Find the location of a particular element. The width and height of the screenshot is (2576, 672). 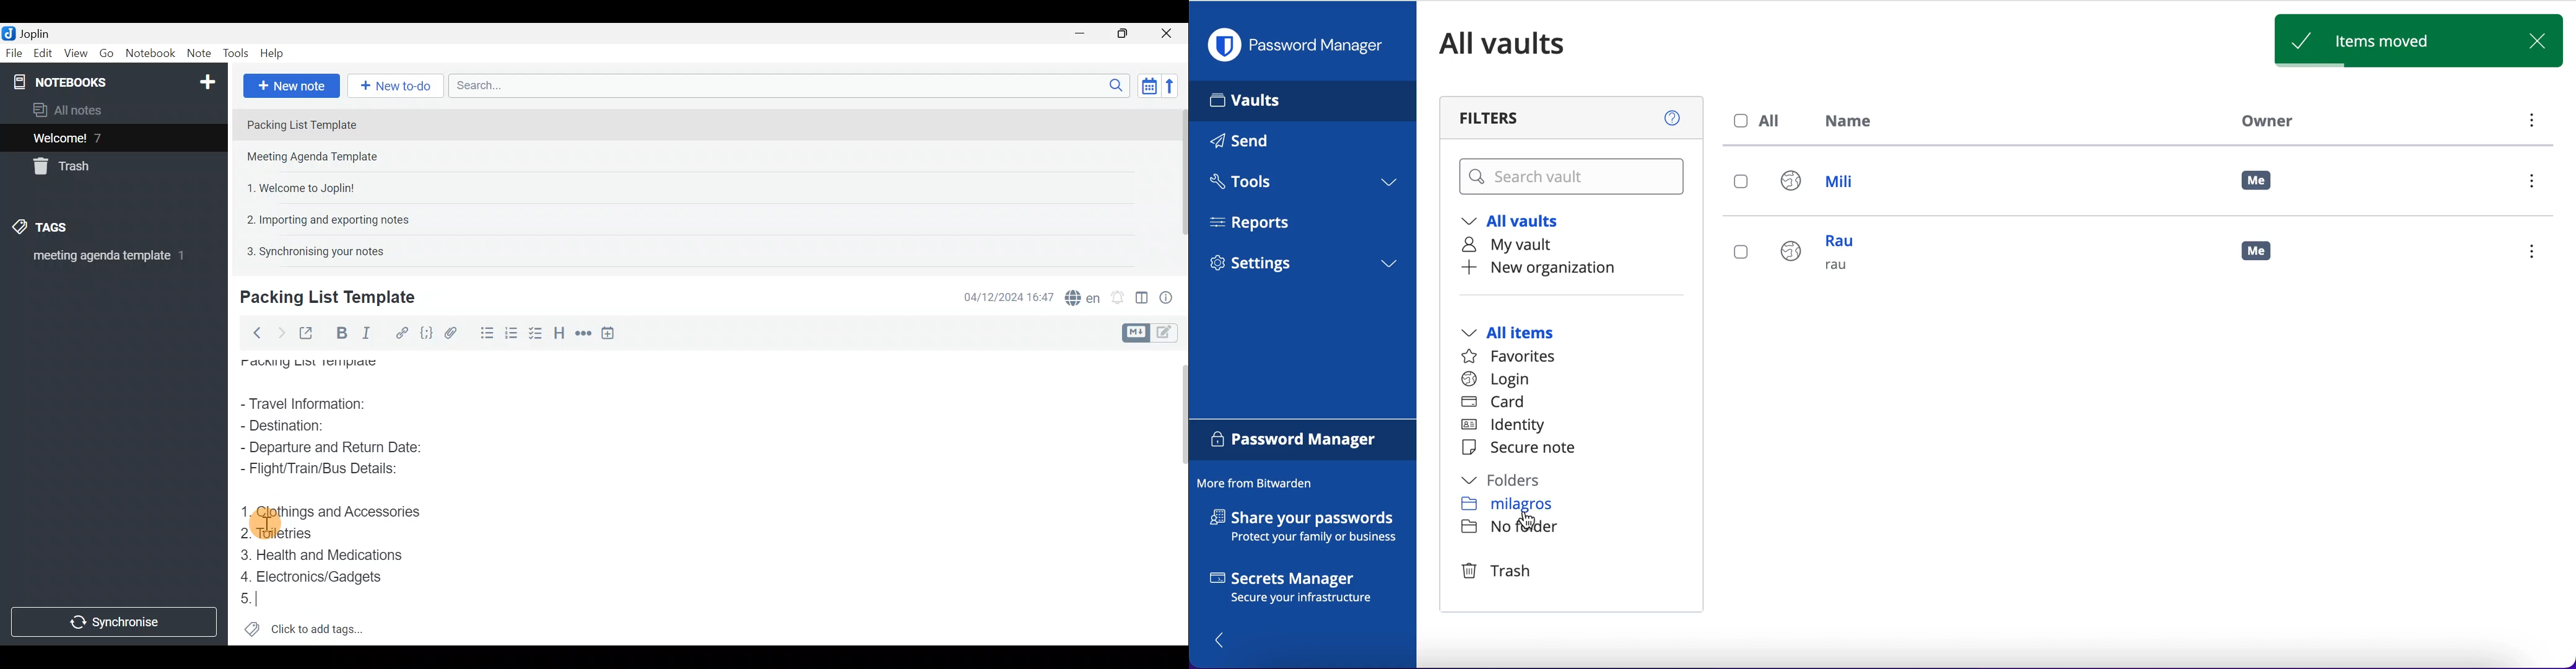

Electronics/Gadgets is located at coordinates (315, 576).